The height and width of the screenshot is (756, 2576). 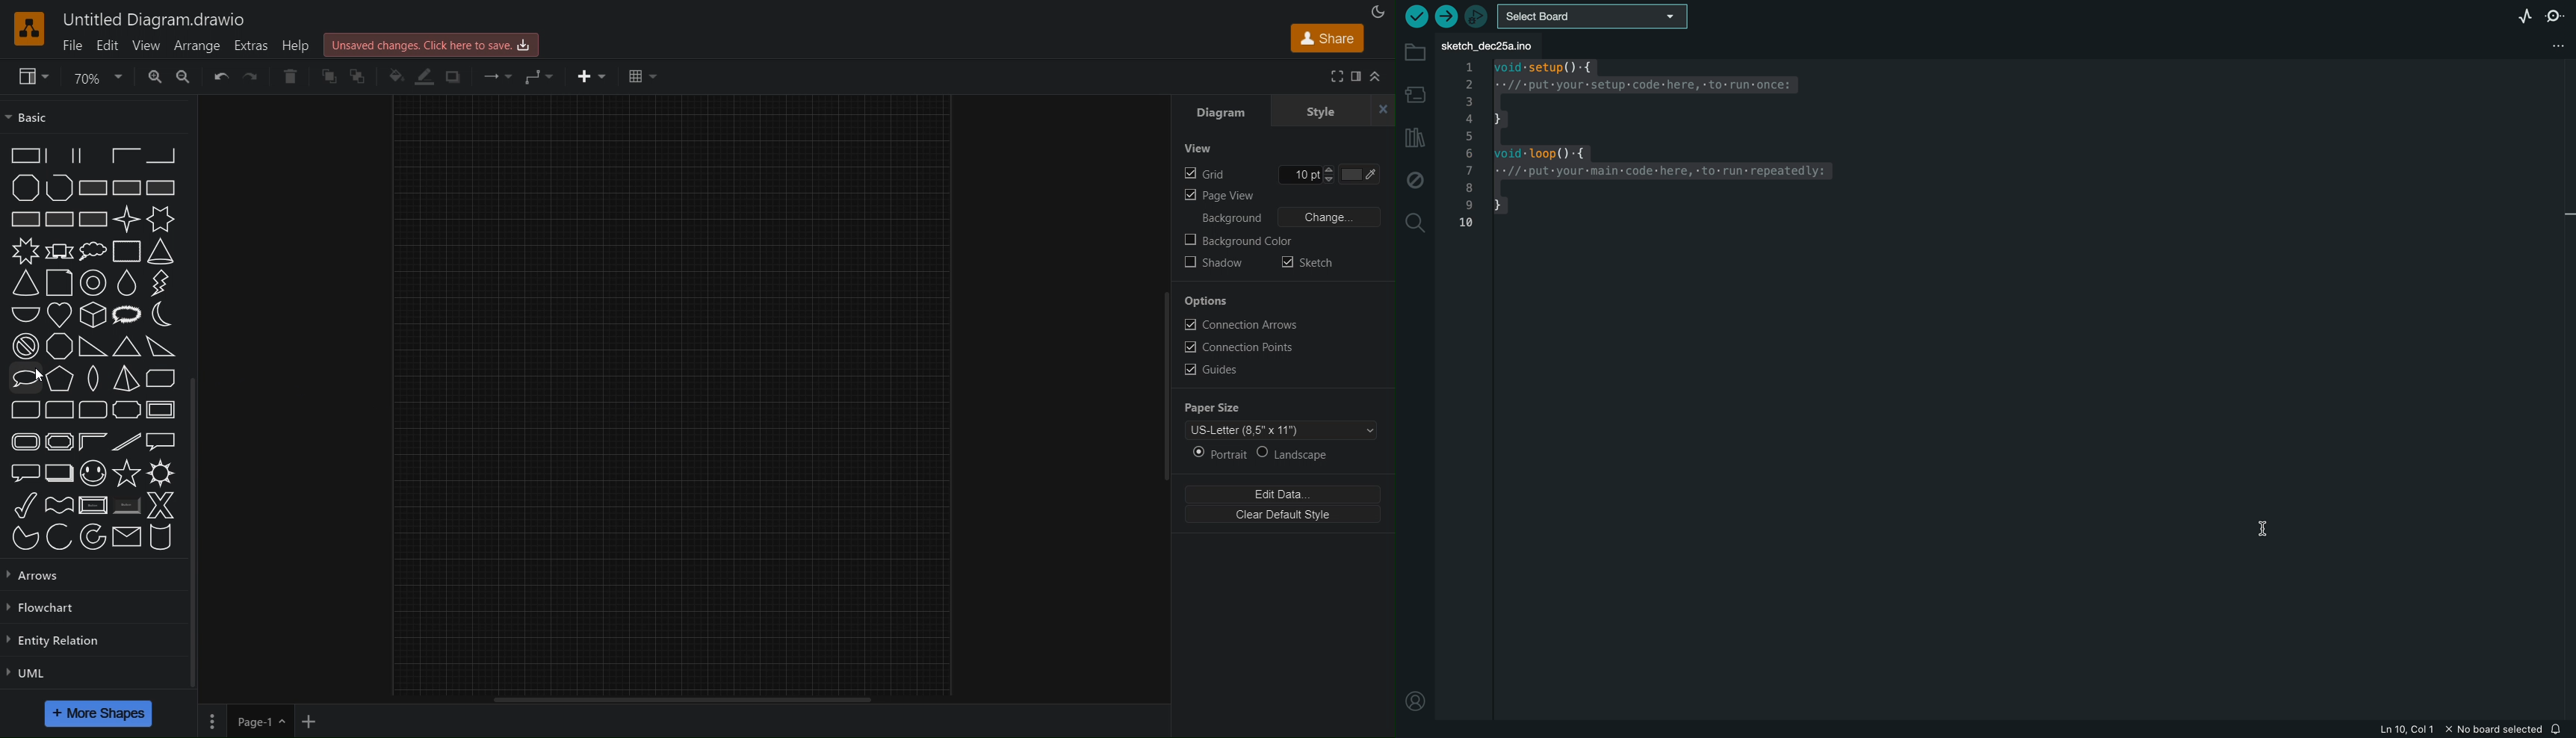 I want to click on Heart, so click(x=60, y=314).